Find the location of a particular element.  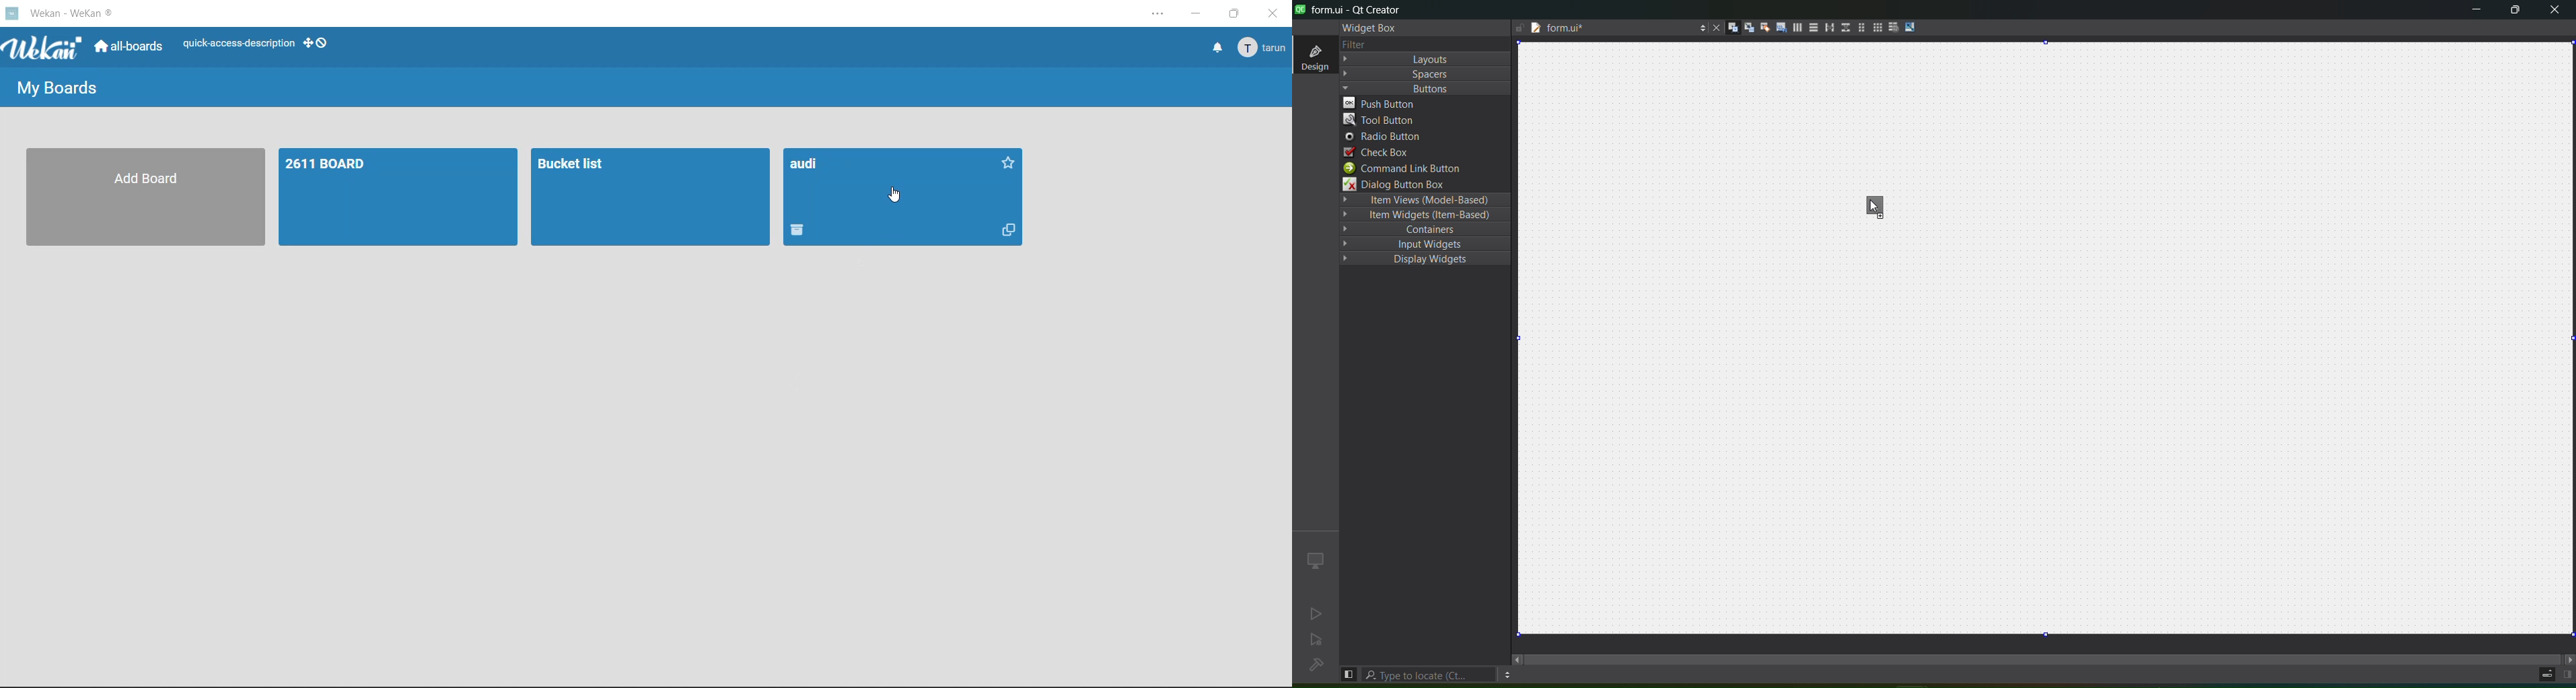

options is located at coordinates (1509, 675).